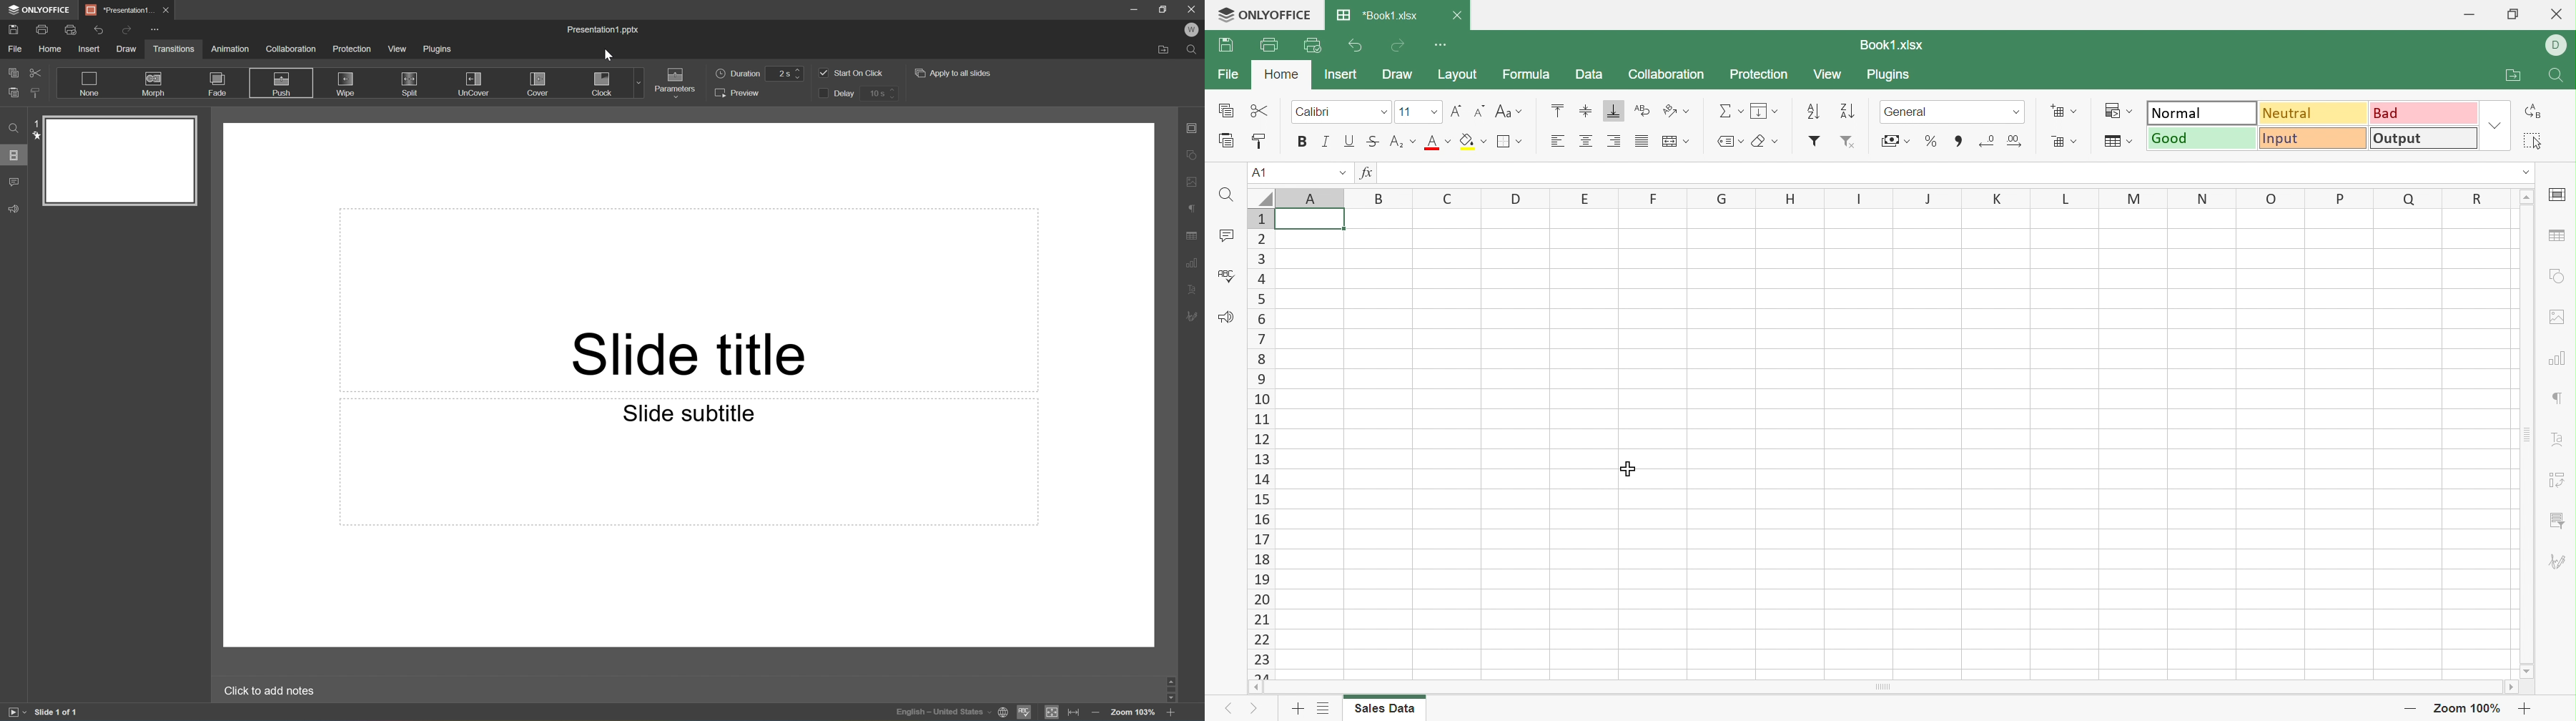 Image resolution: width=2576 pixels, height=728 pixels. Describe the element at coordinates (540, 83) in the screenshot. I see `Cover` at that location.